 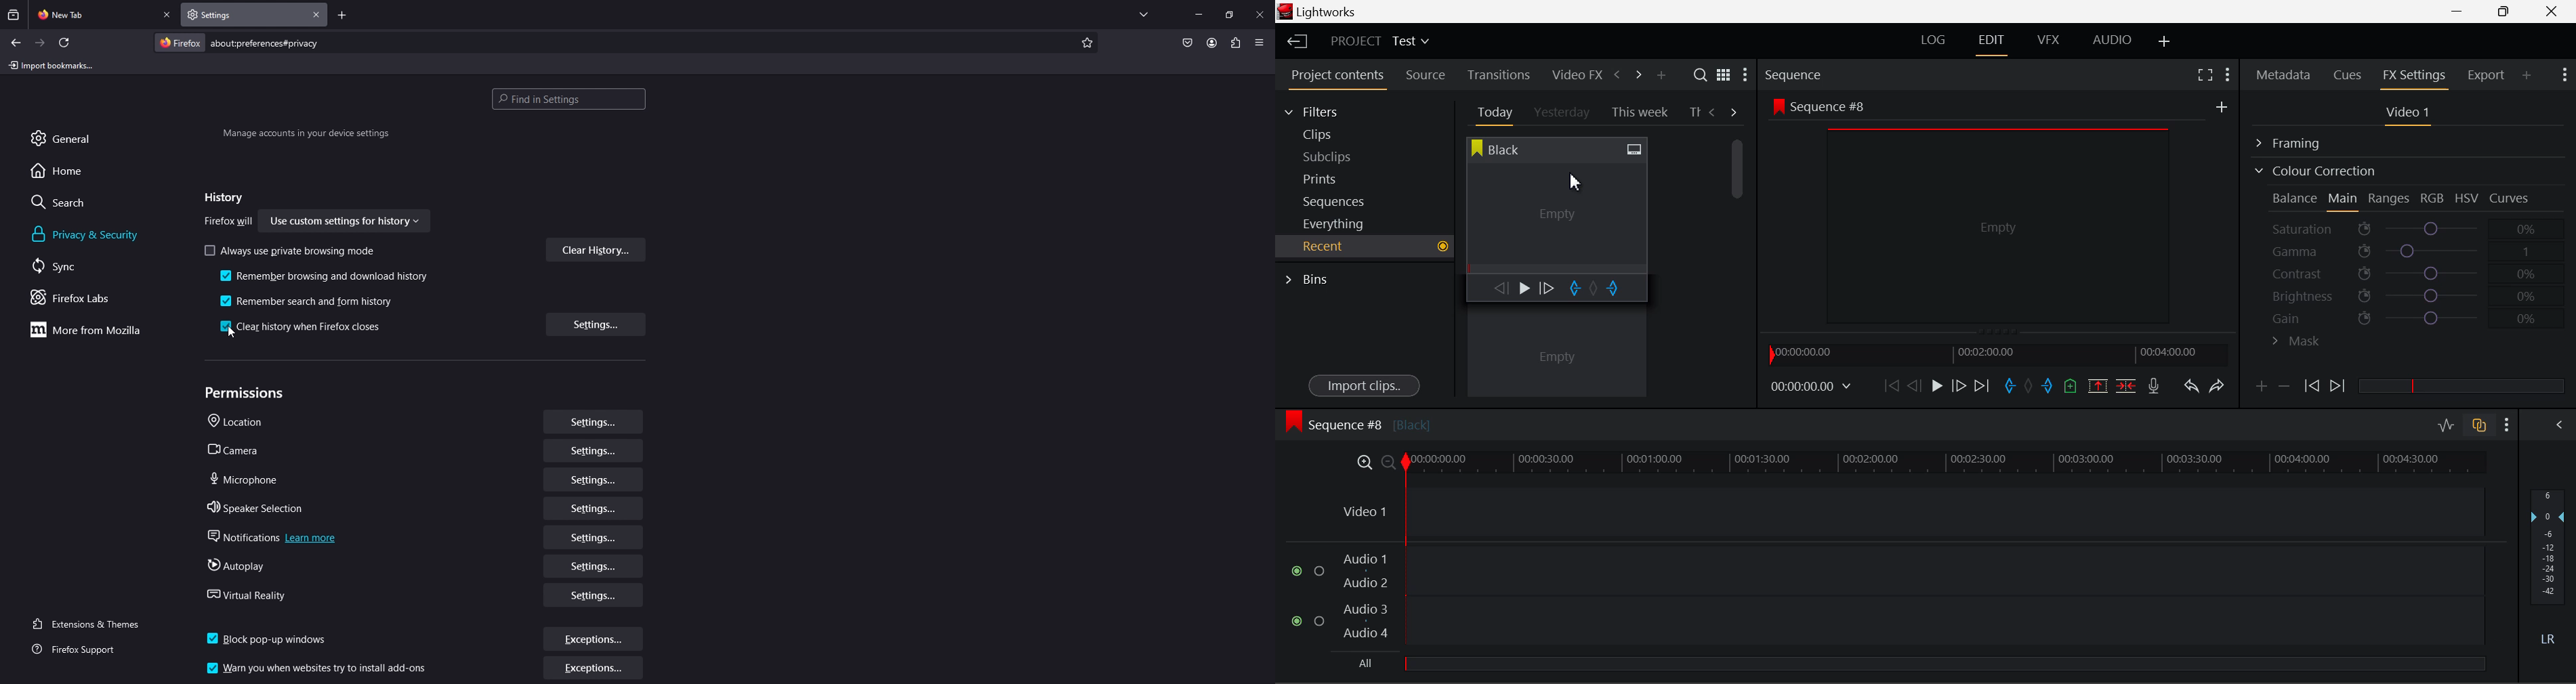 What do you see at coordinates (2410, 115) in the screenshot?
I see `Video 1 Settings` at bounding box center [2410, 115].